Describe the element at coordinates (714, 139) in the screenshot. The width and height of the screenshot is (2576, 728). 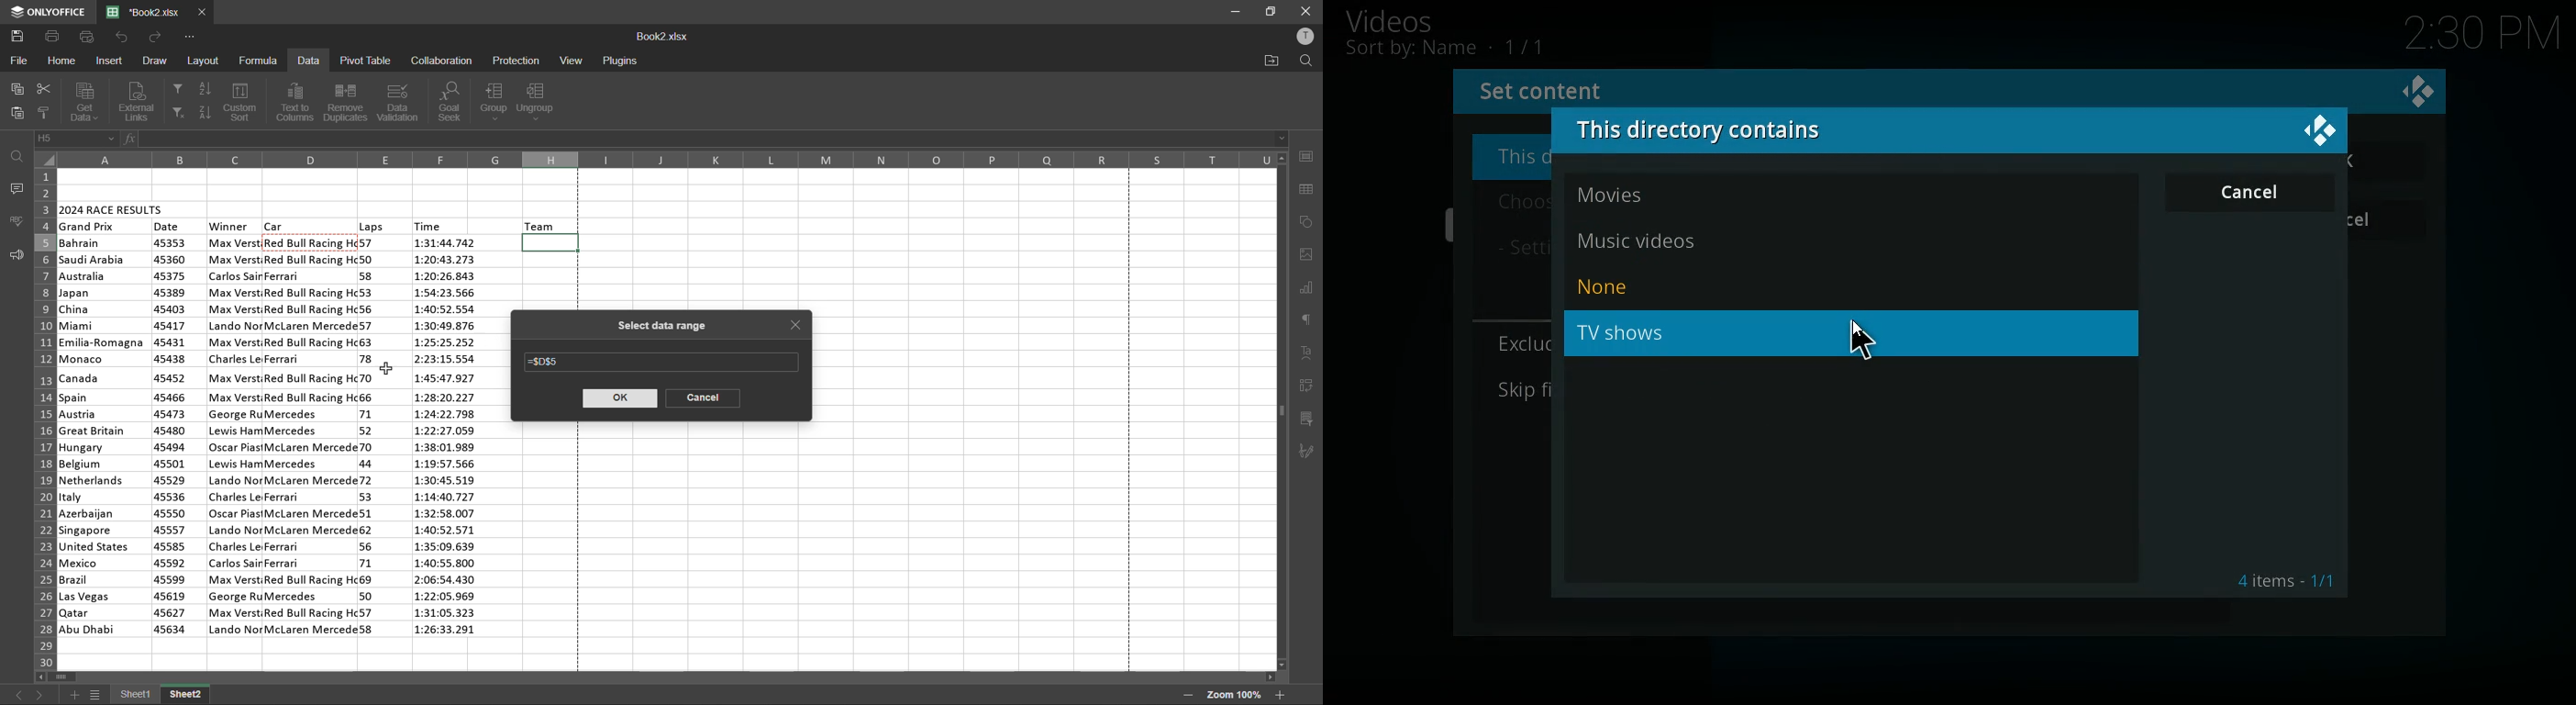
I see `formula bar` at that location.